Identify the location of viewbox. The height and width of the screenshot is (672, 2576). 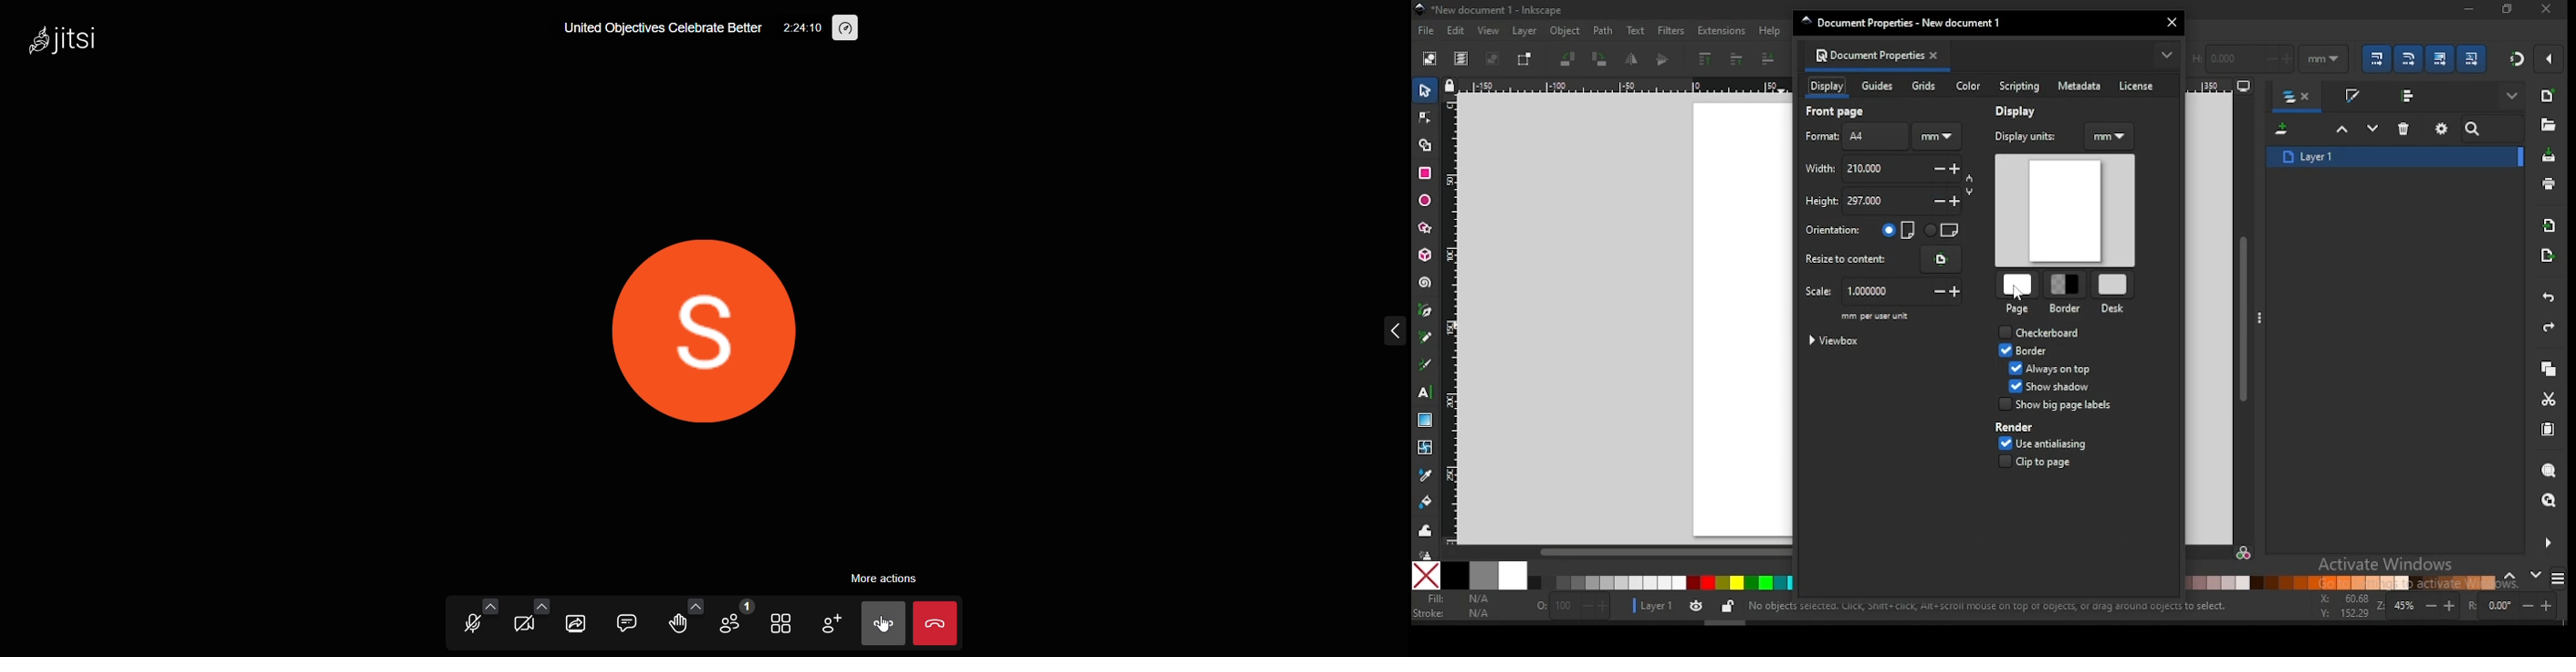
(1836, 341).